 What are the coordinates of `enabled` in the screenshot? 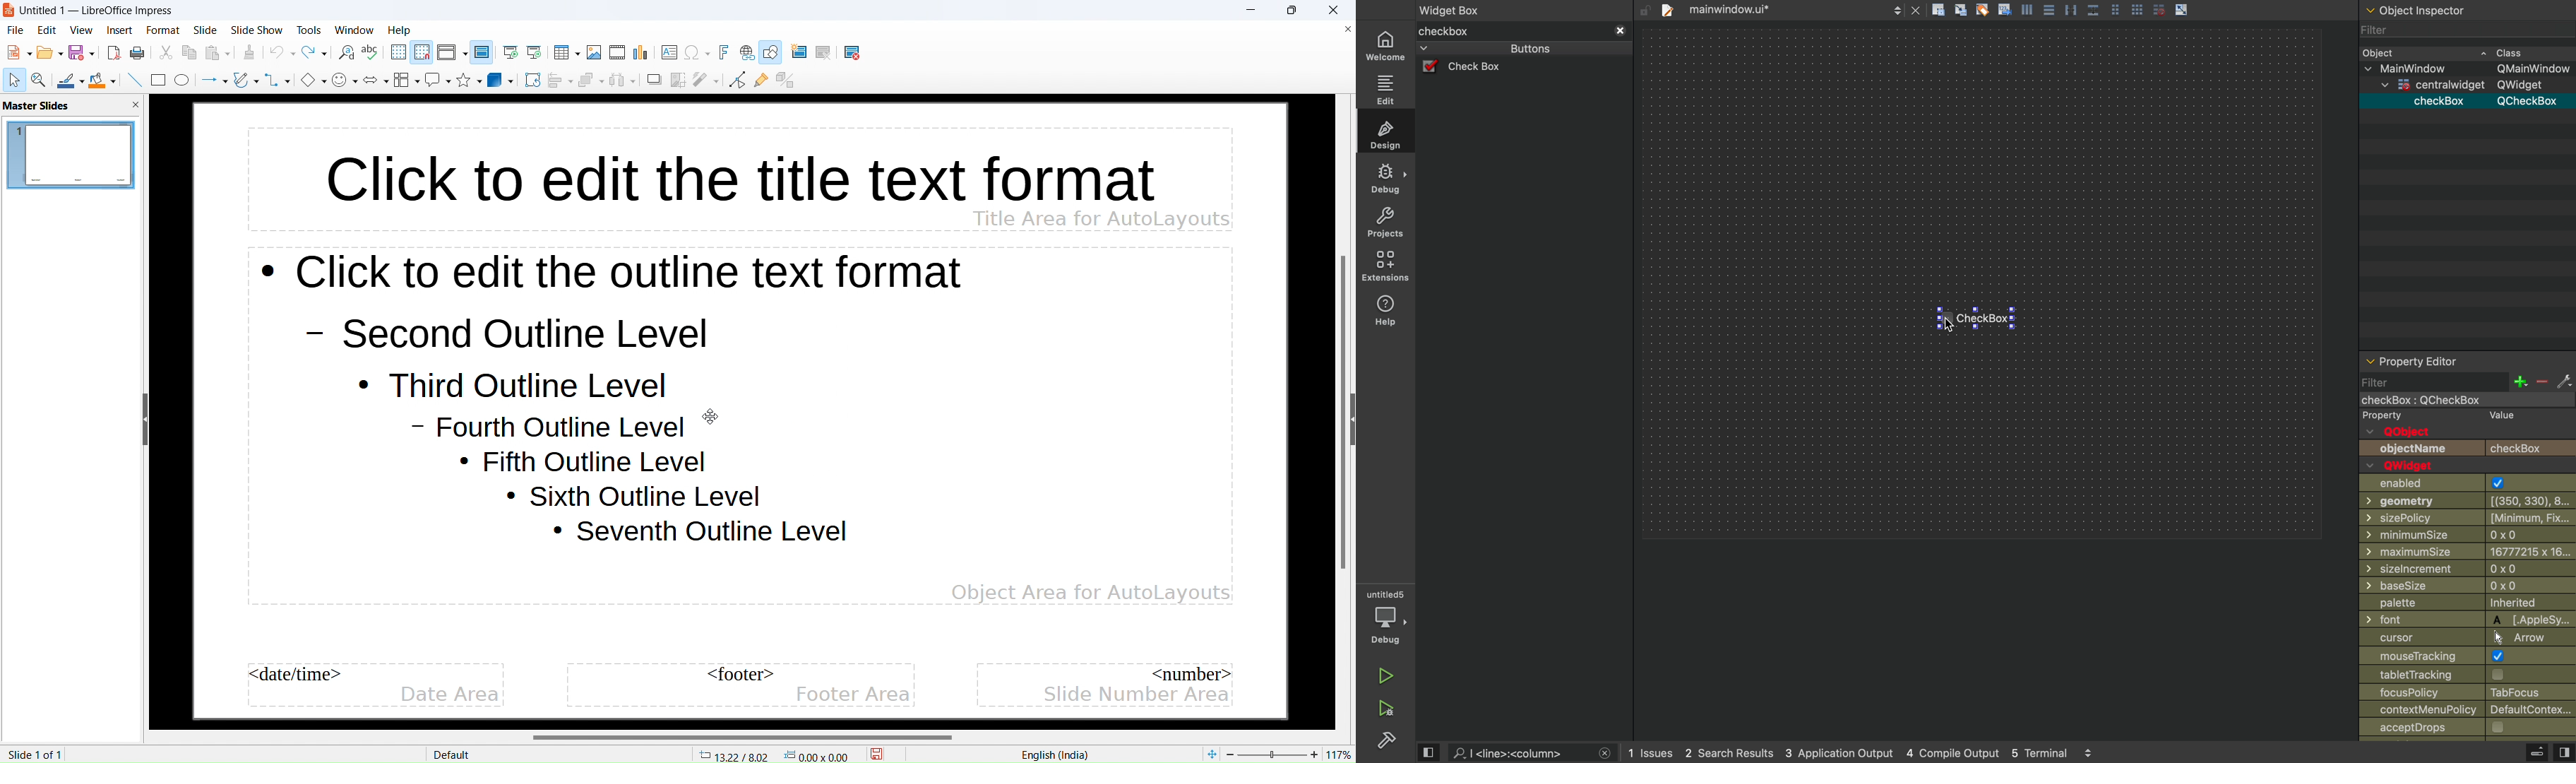 It's located at (2459, 483).